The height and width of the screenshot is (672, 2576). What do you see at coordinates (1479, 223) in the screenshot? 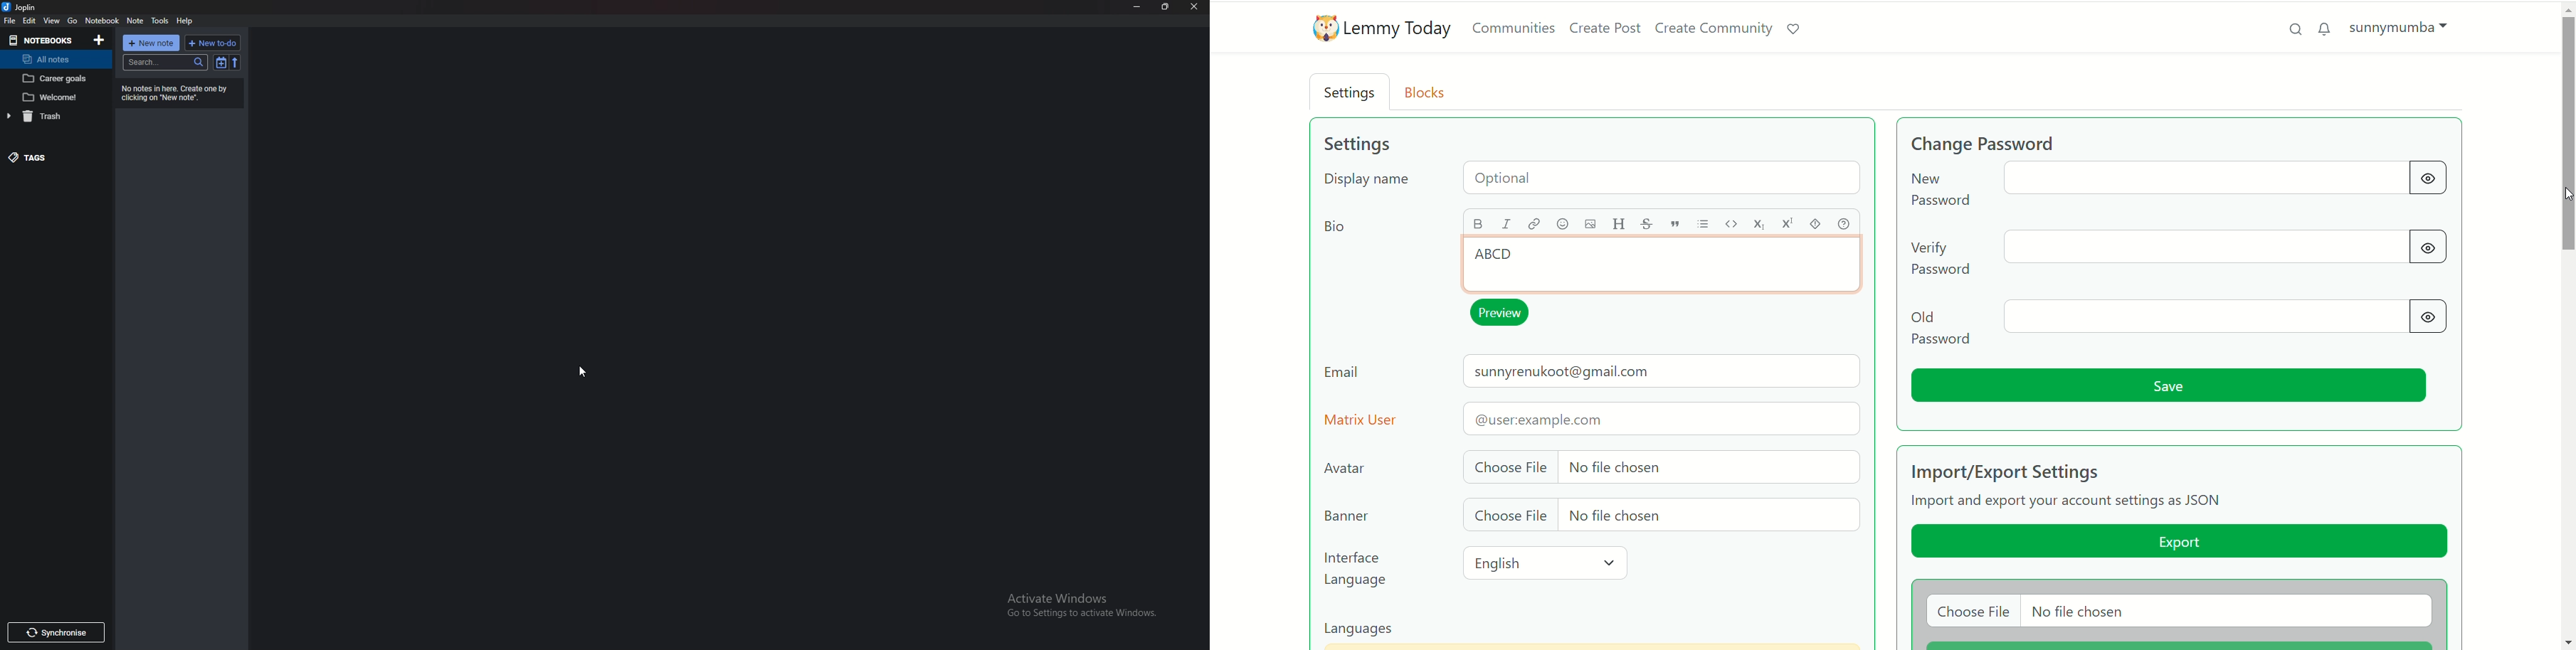
I see `bold` at bounding box center [1479, 223].